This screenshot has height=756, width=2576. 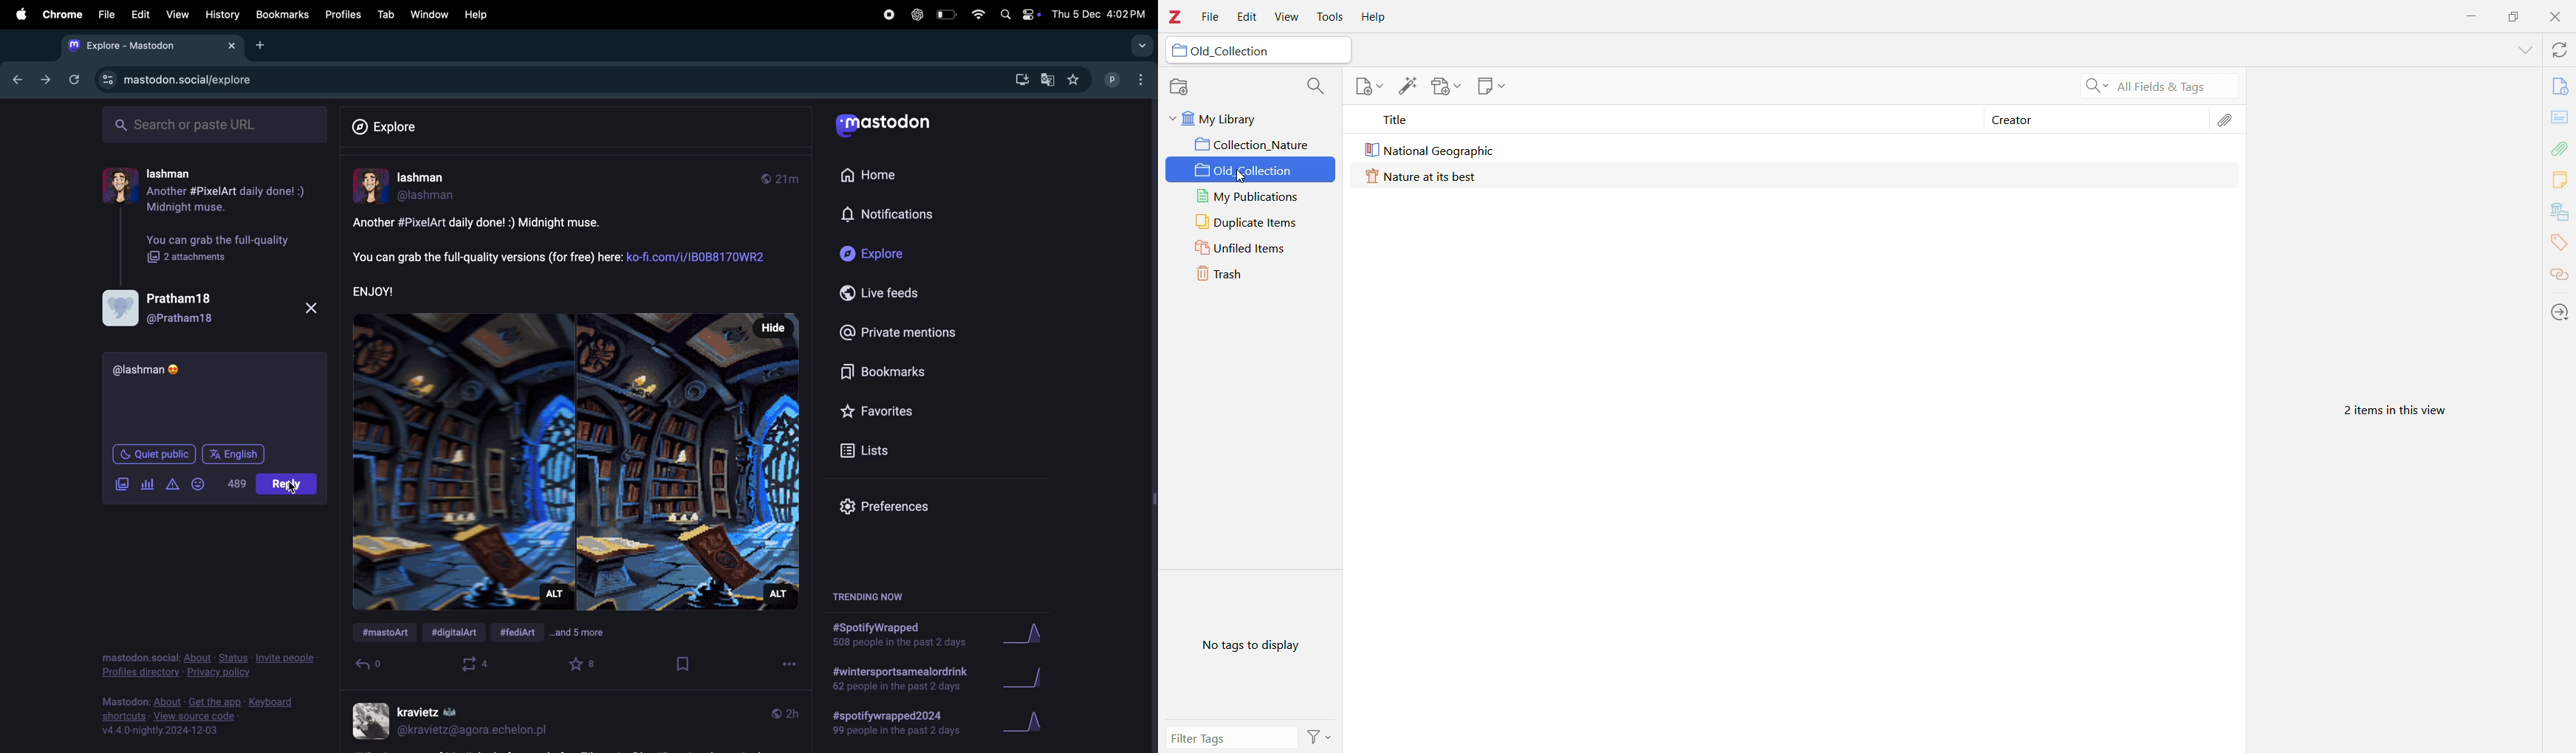 I want to click on Old_Collection, so click(x=1253, y=172).